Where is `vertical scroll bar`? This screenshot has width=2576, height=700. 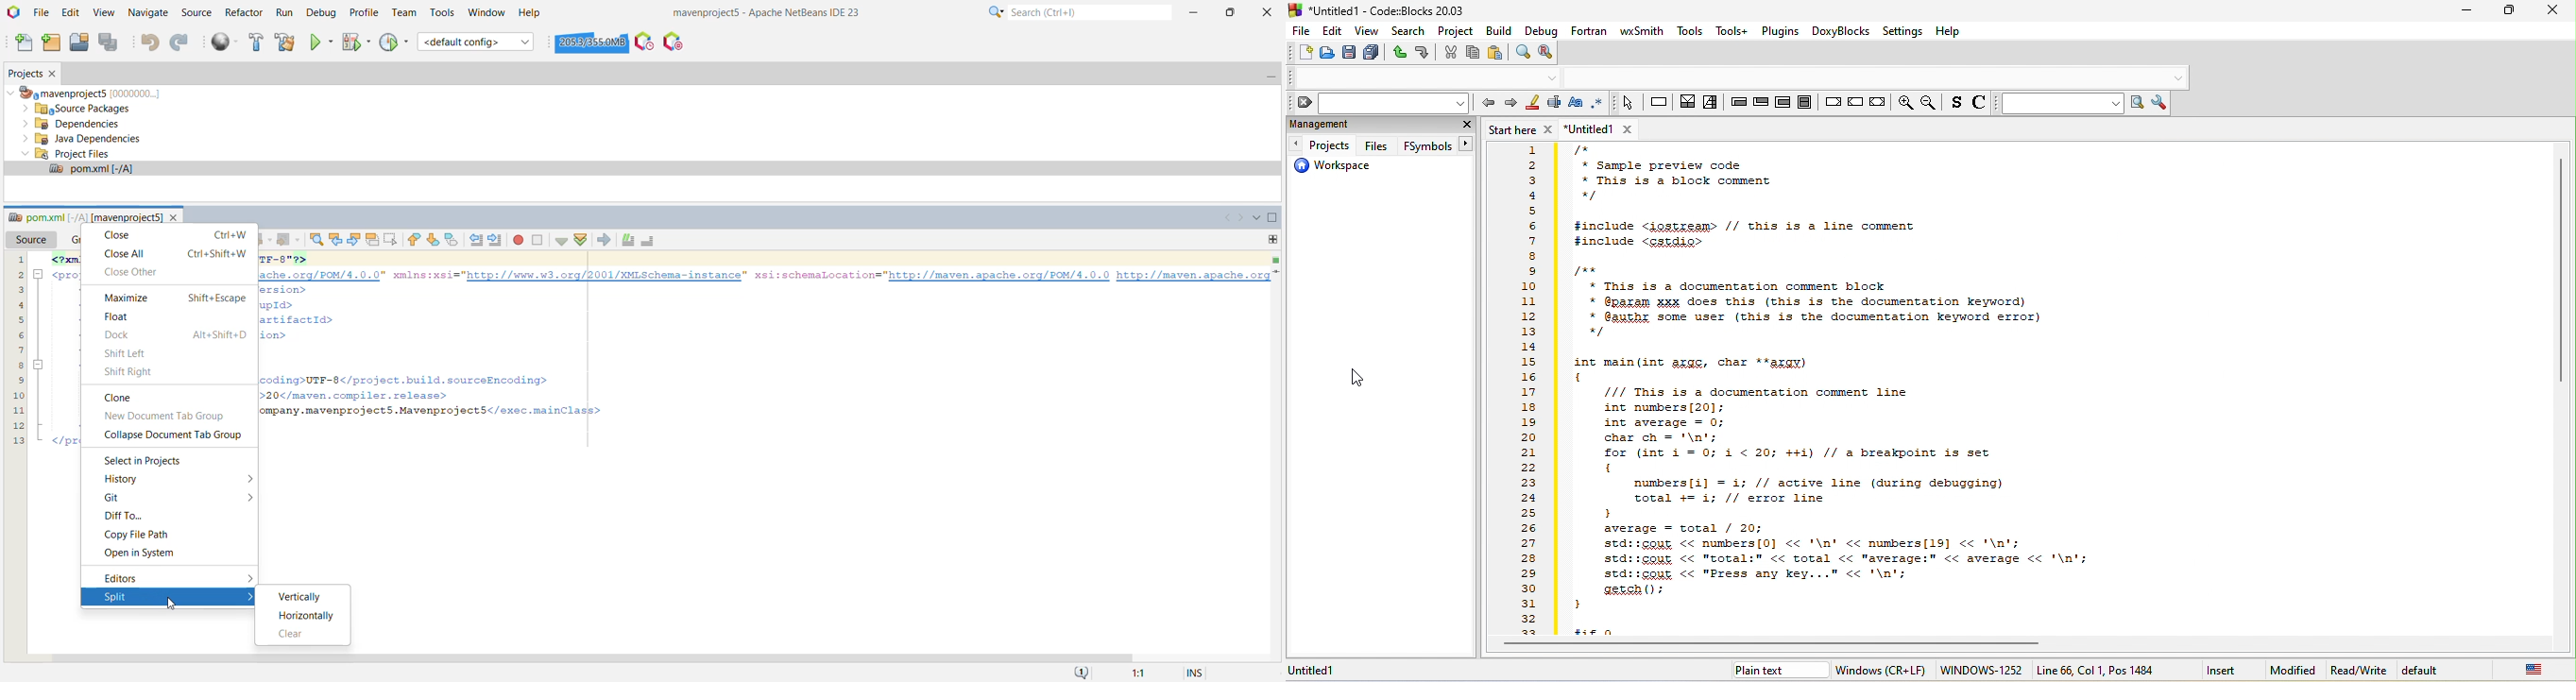 vertical scroll bar is located at coordinates (2561, 269).